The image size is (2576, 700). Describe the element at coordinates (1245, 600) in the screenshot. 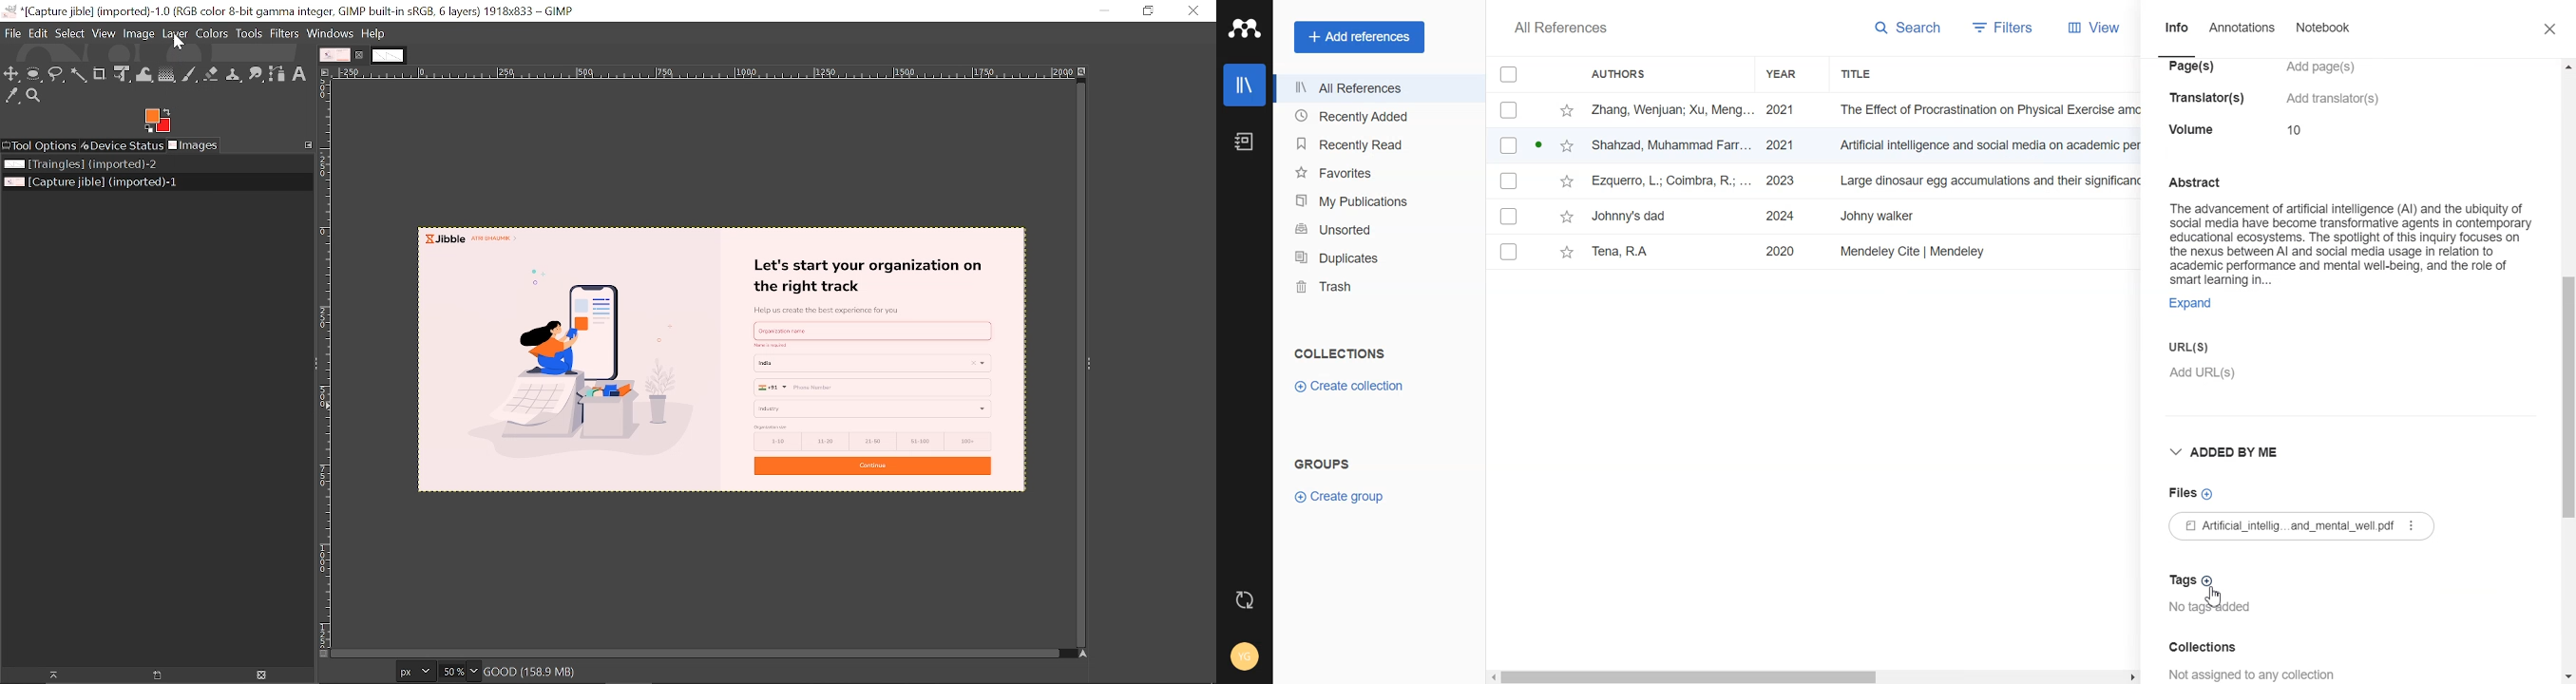

I see `Auto Sync` at that location.